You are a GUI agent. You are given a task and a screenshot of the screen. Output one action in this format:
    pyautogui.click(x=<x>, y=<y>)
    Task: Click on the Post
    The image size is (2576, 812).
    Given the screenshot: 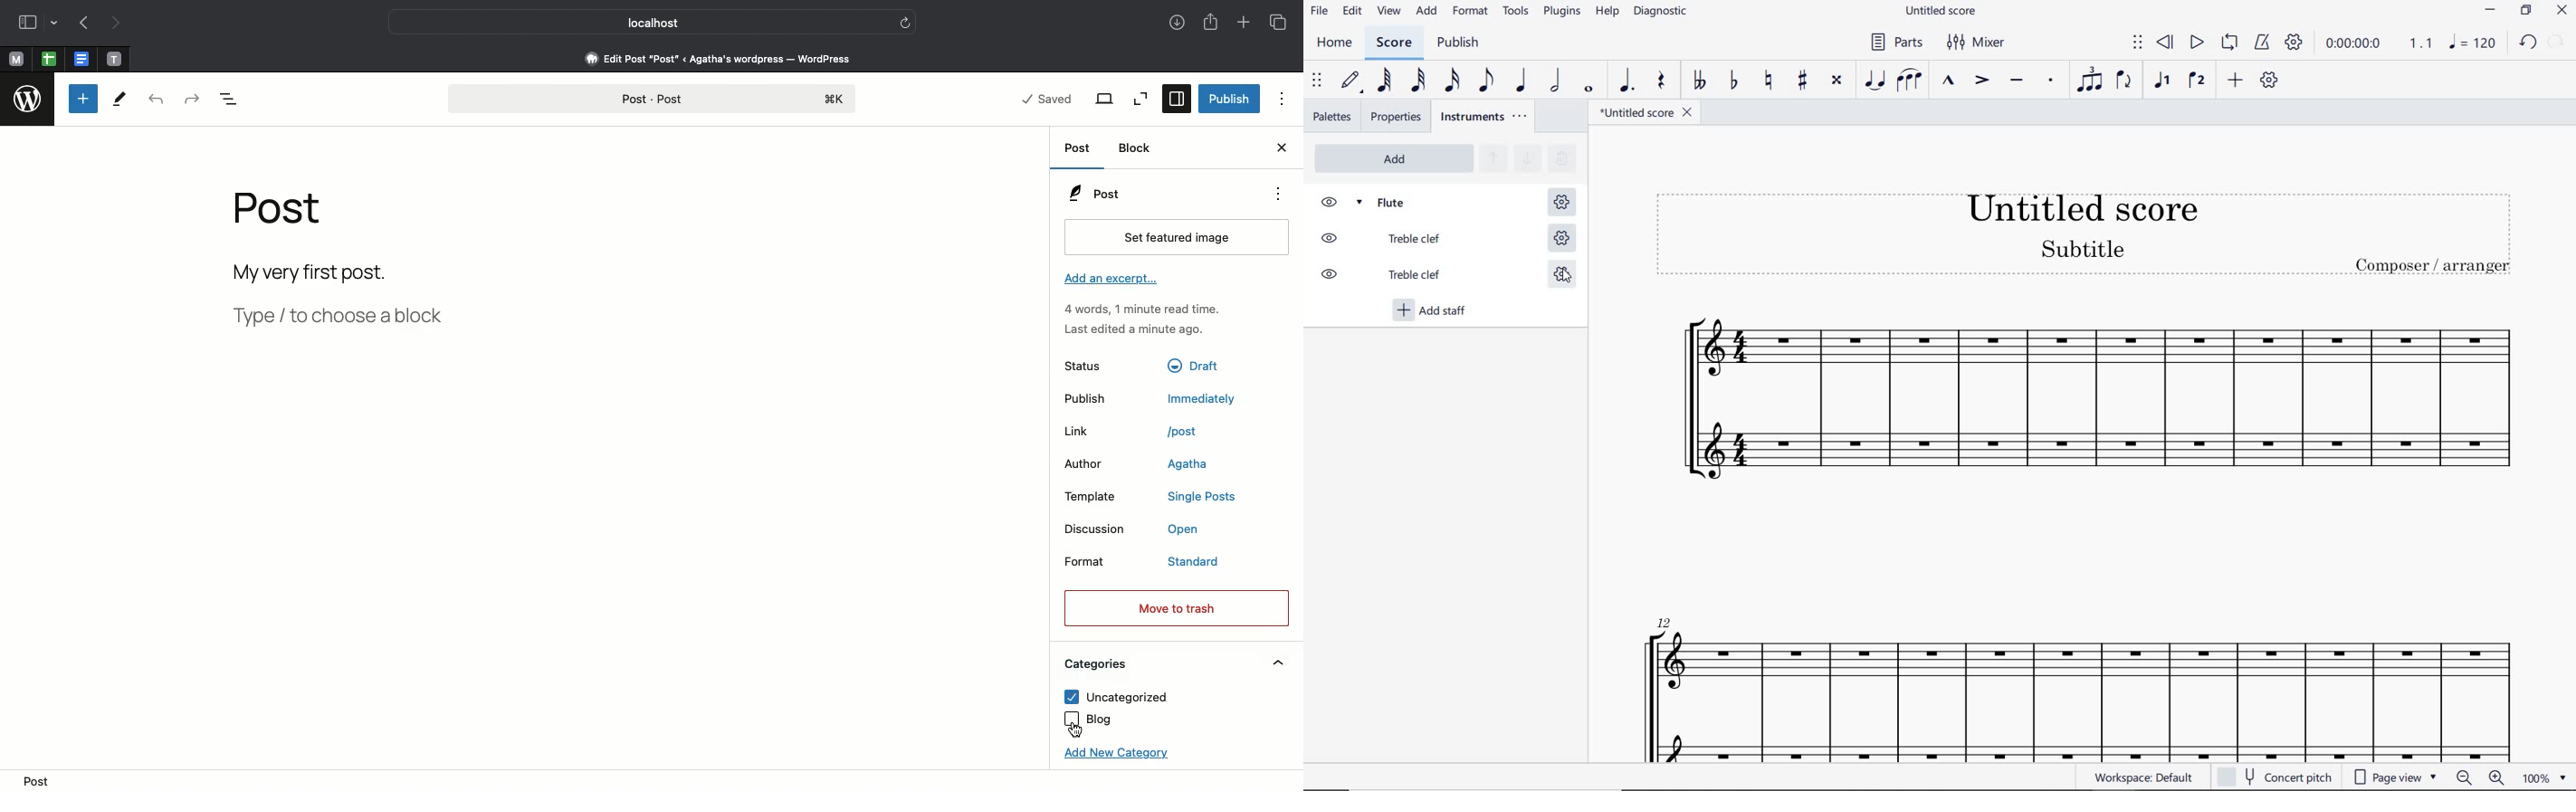 What is the action you would take?
    pyautogui.click(x=1078, y=148)
    